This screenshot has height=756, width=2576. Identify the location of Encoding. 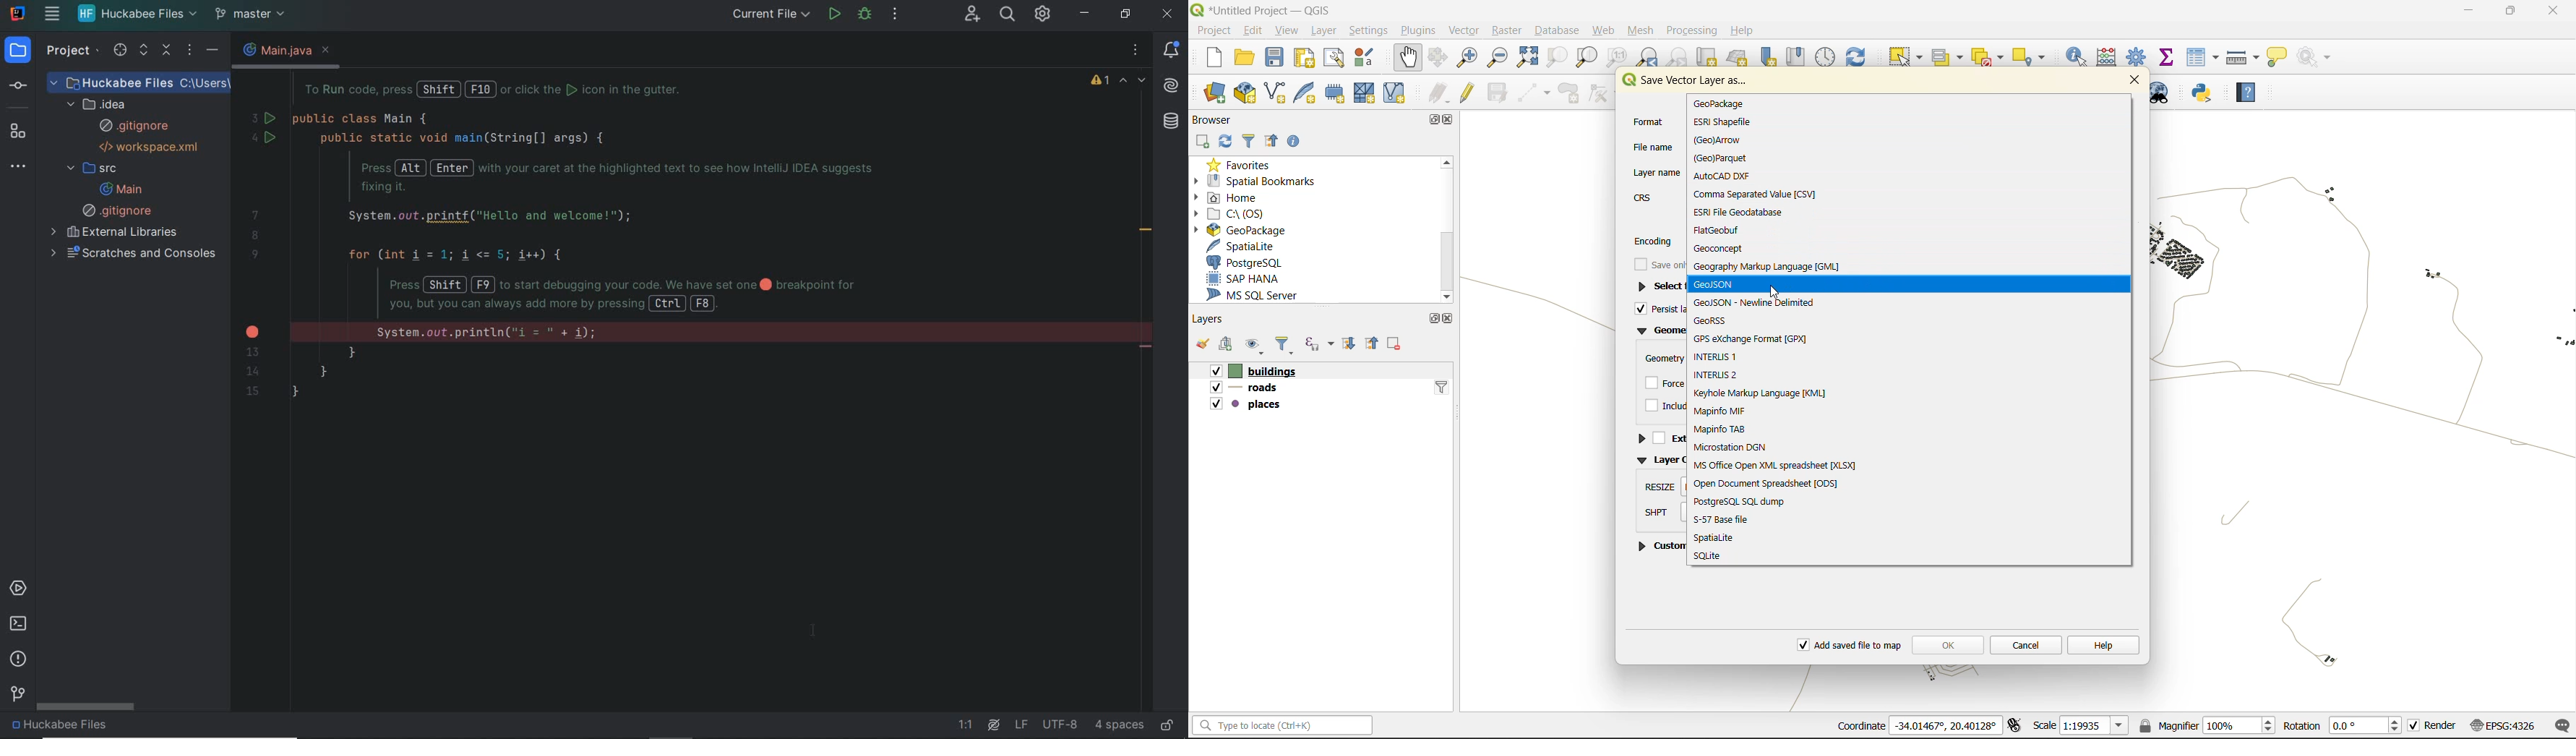
(1654, 240).